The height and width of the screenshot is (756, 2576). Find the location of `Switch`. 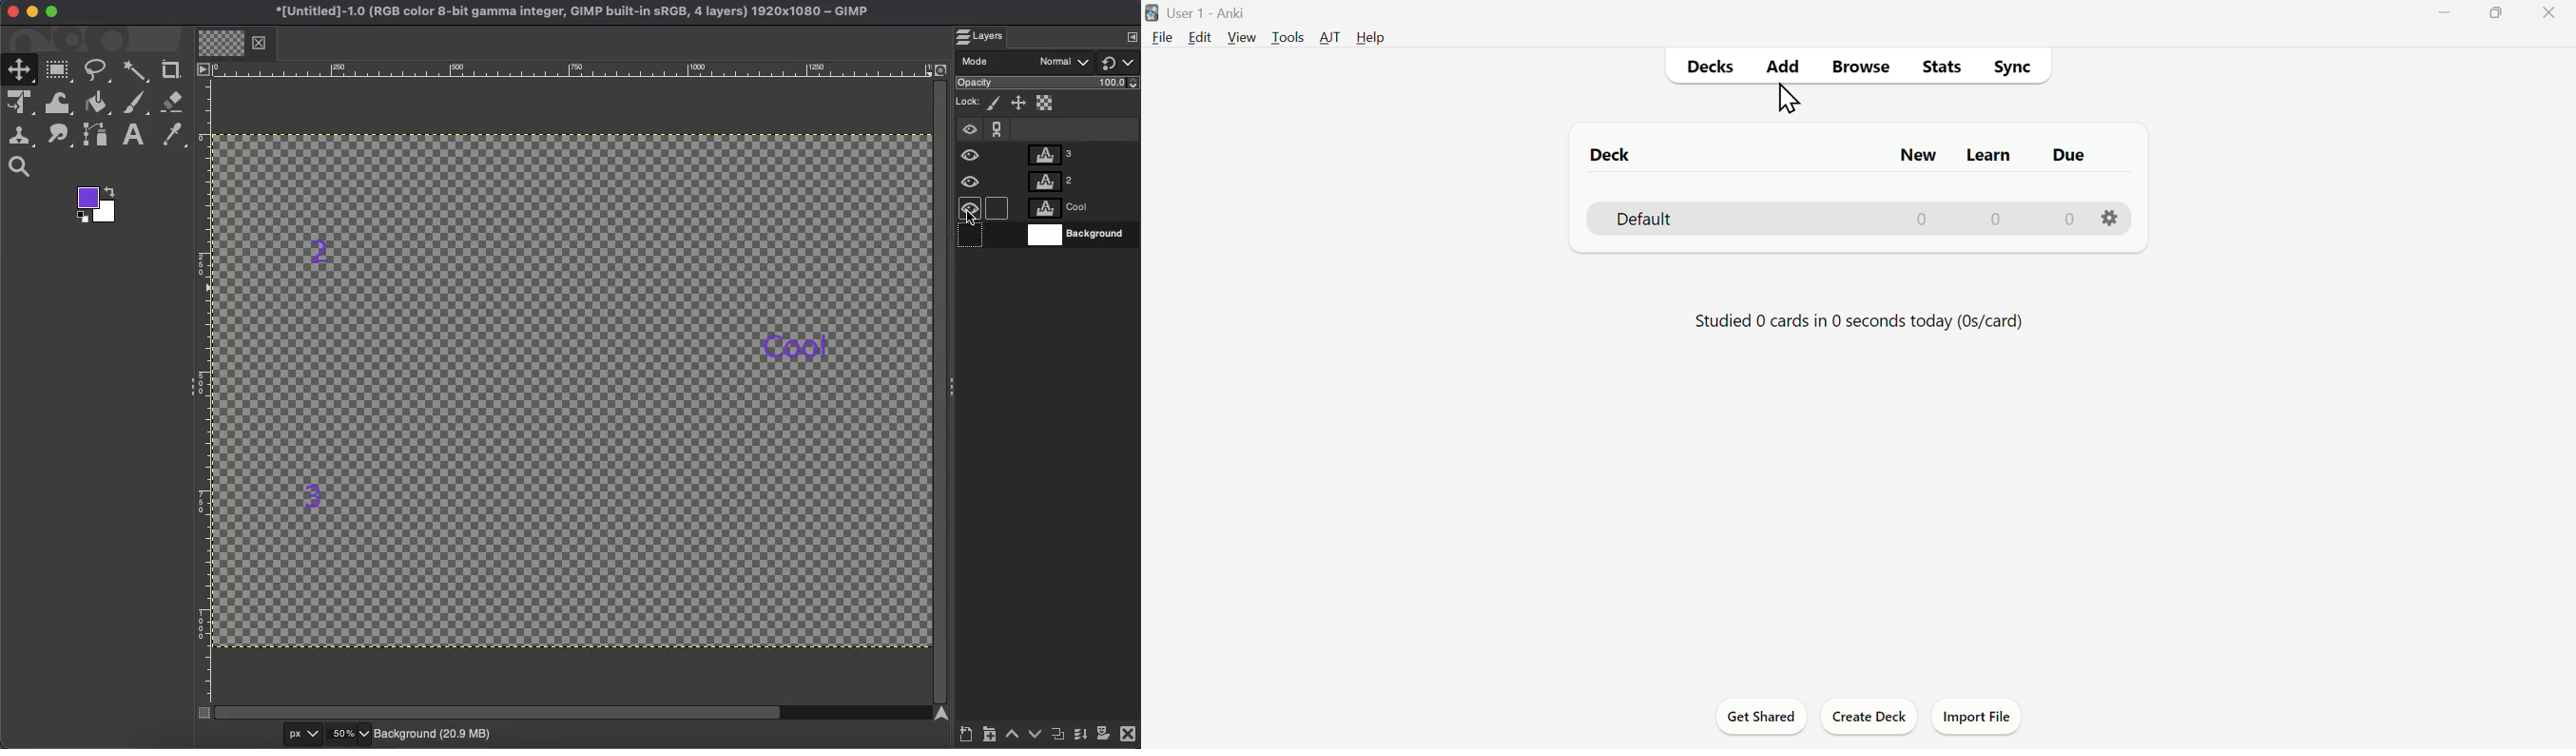

Switch is located at coordinates (1119, 62).